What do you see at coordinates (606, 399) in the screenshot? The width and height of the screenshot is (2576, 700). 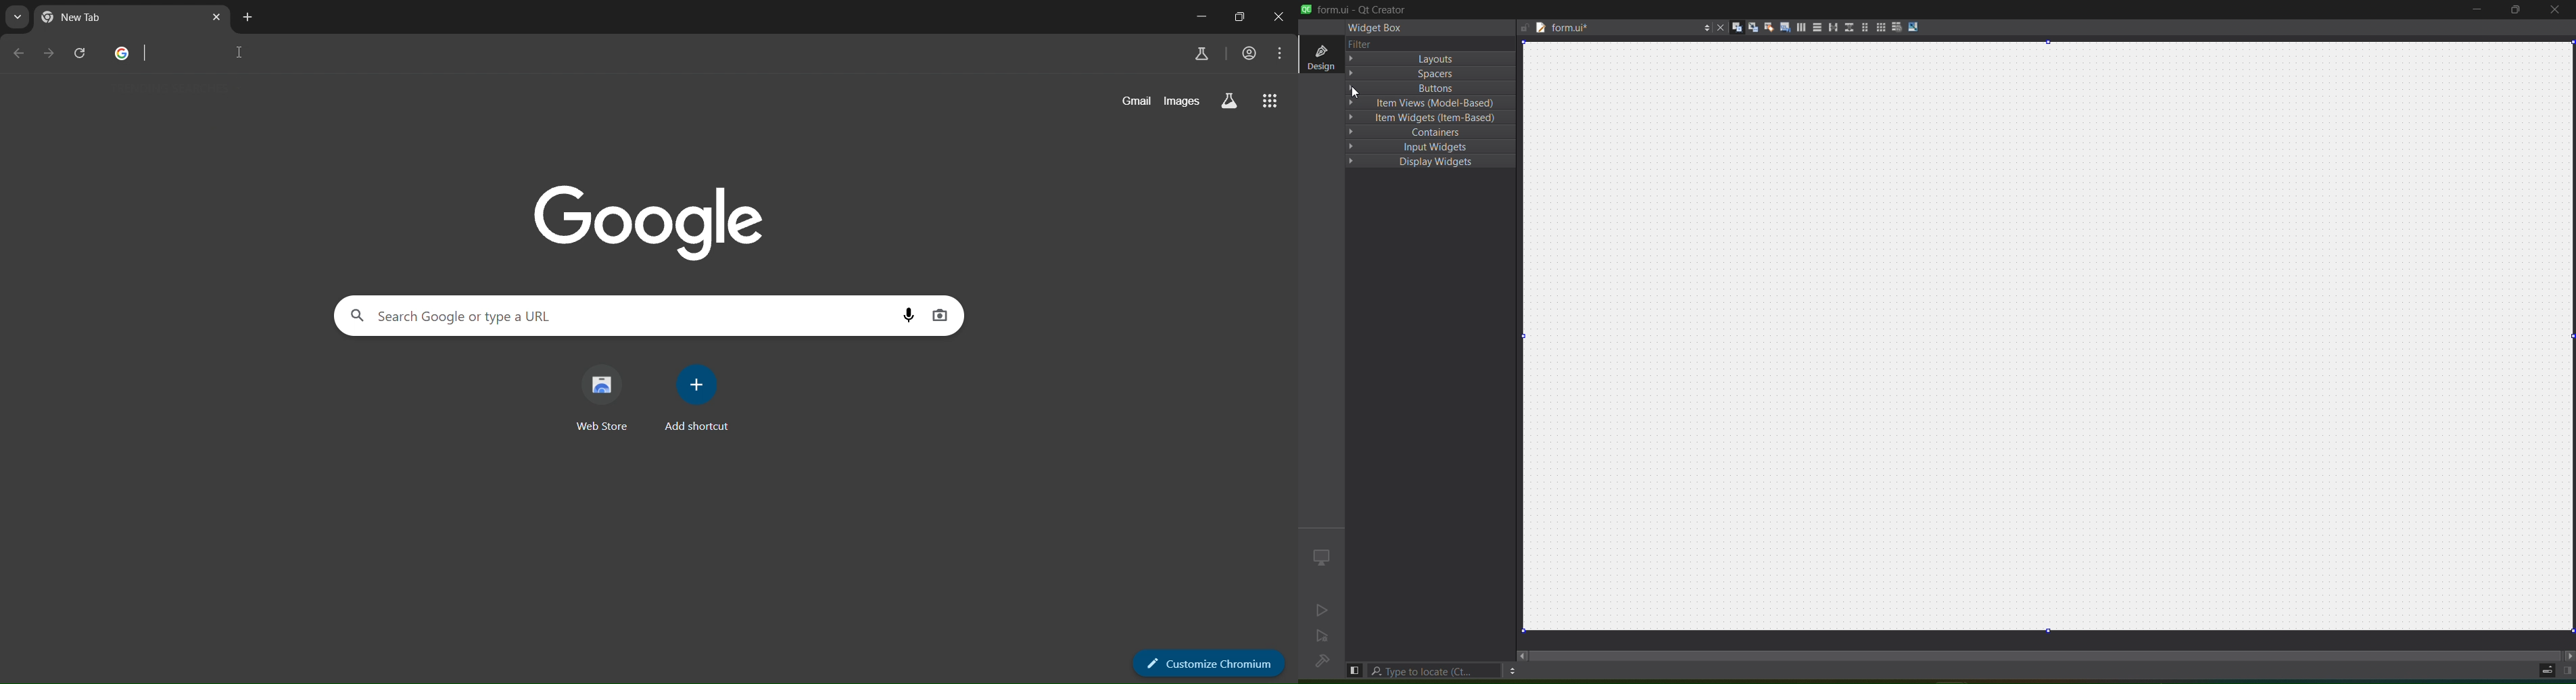 I see `web store` at bounding box center [606, 399].